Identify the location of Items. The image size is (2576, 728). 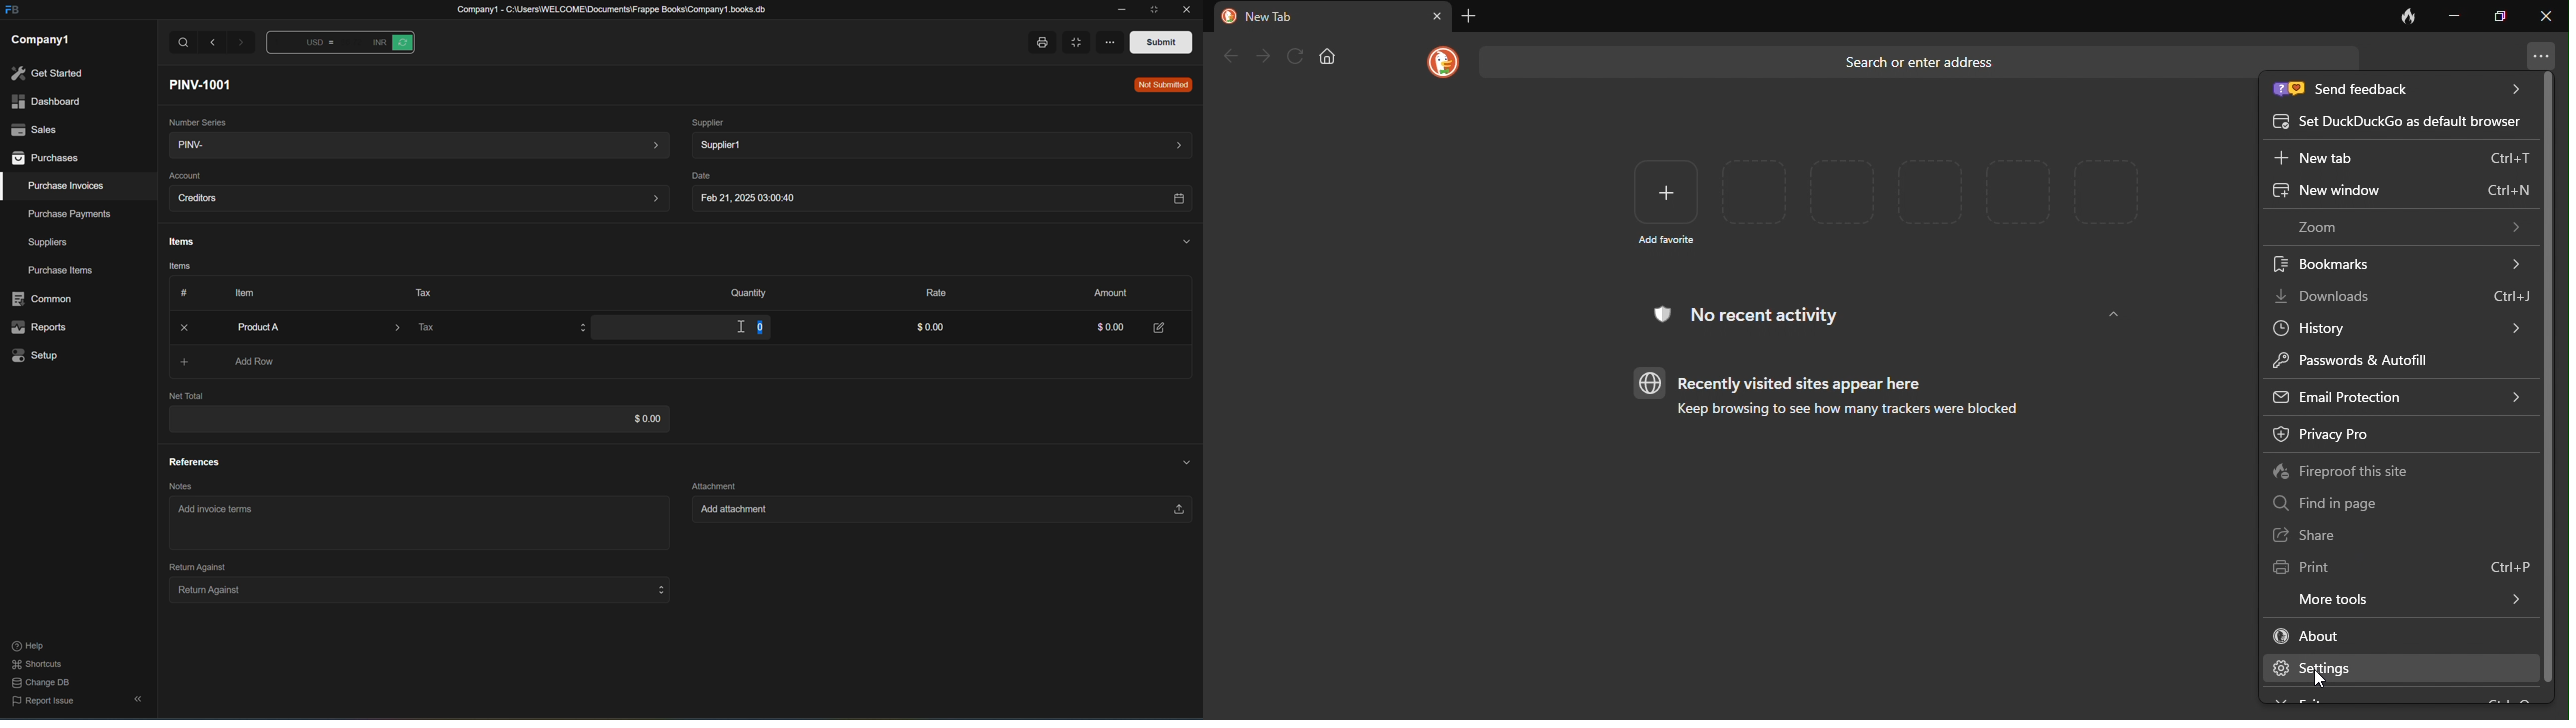
(176, 267).